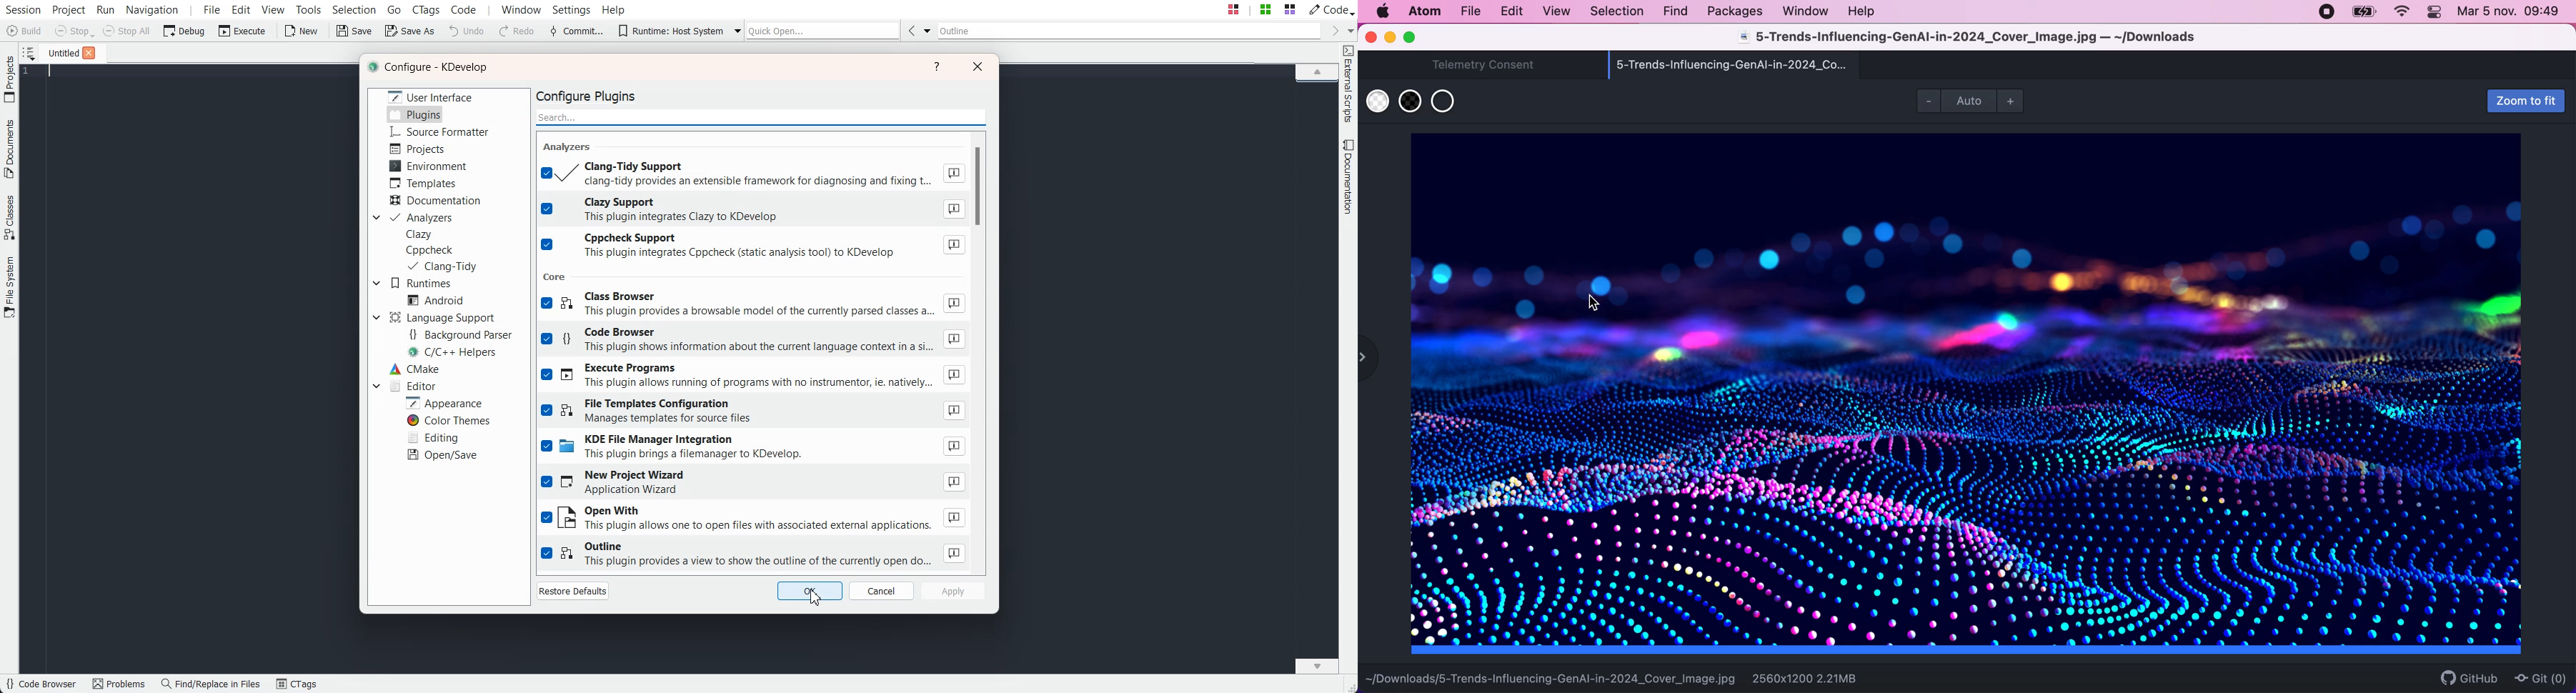 The width and height of the screenshot is (2576, 700). I want to click on cursor, so click(1600, 302).